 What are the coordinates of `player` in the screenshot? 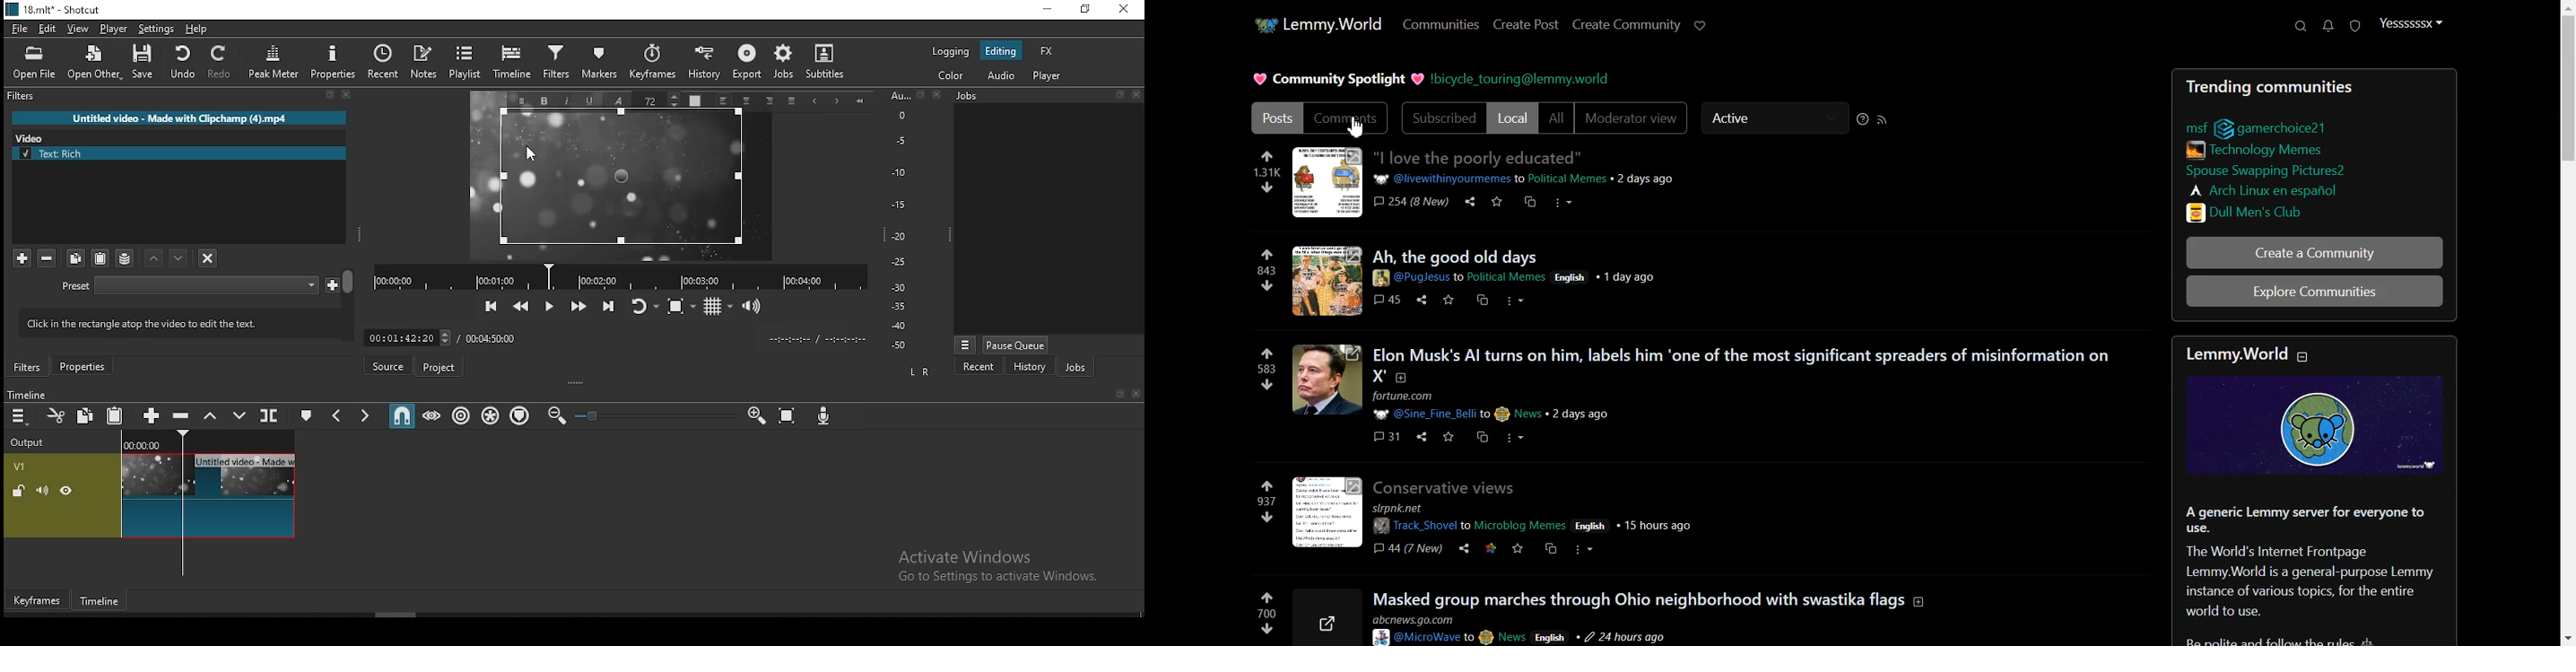 It's located at (1049, 75).